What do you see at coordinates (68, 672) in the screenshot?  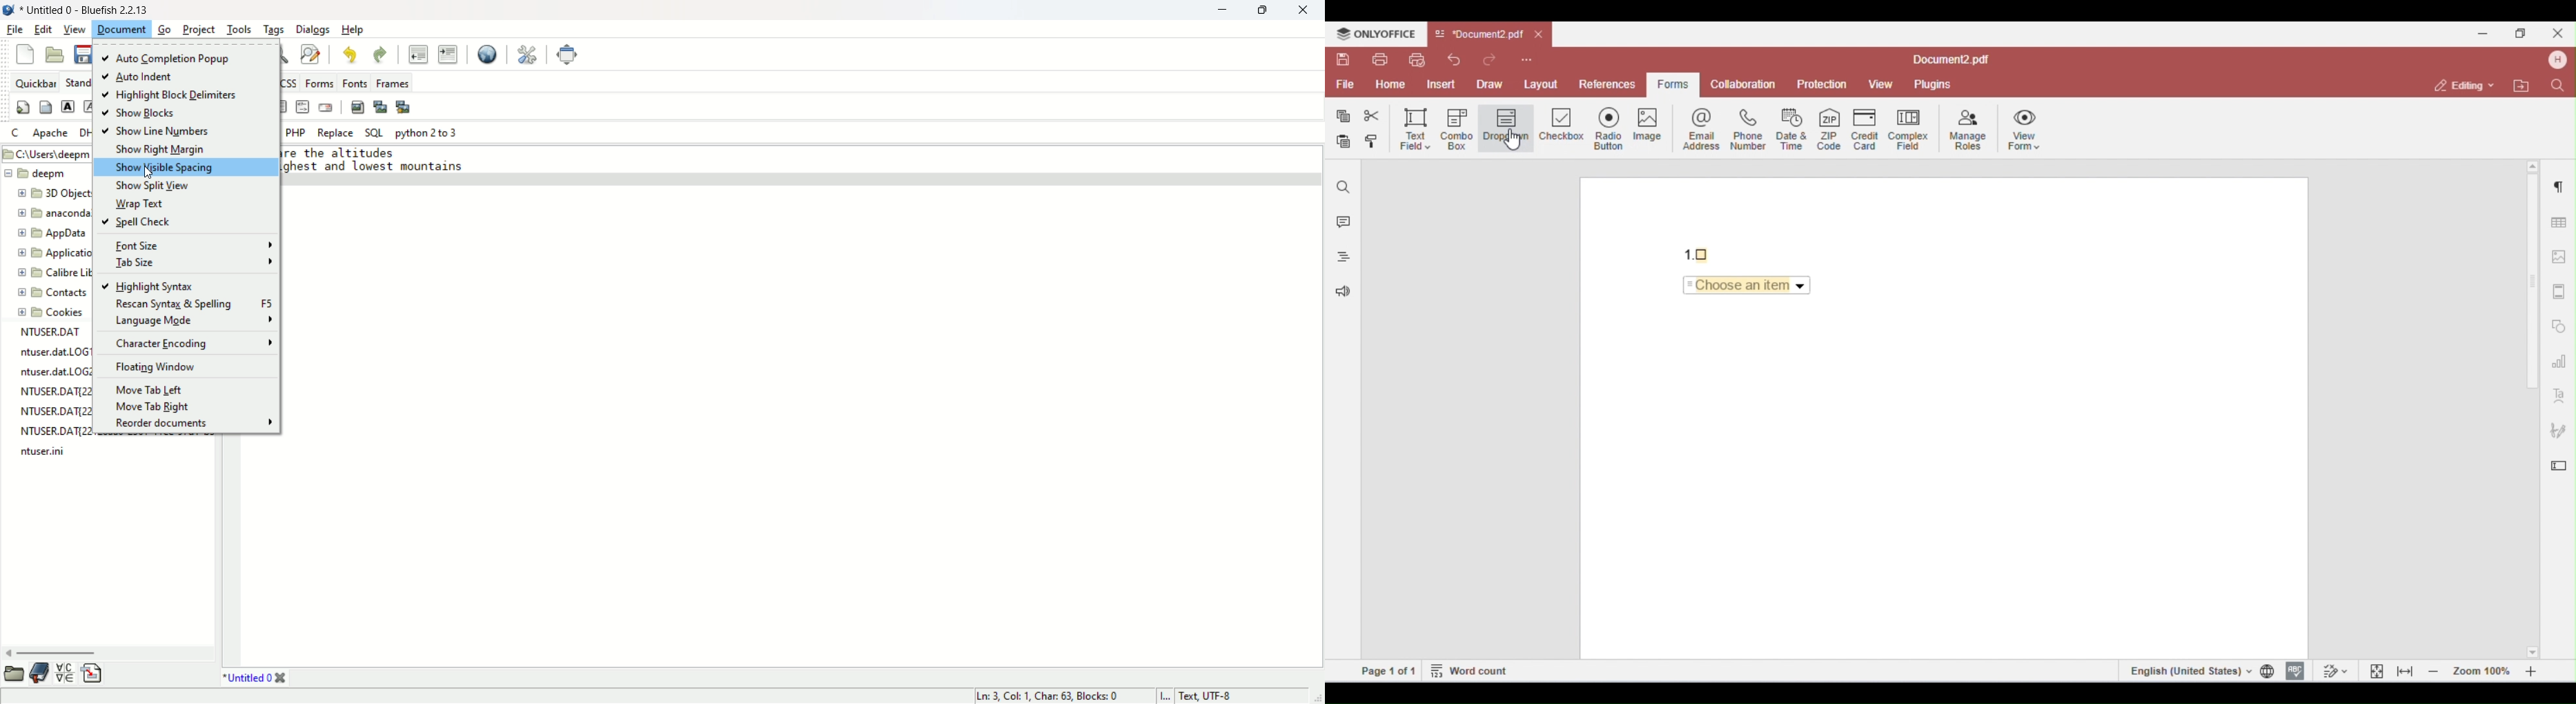 I see `insert special character` at bounding box center [68, 672].